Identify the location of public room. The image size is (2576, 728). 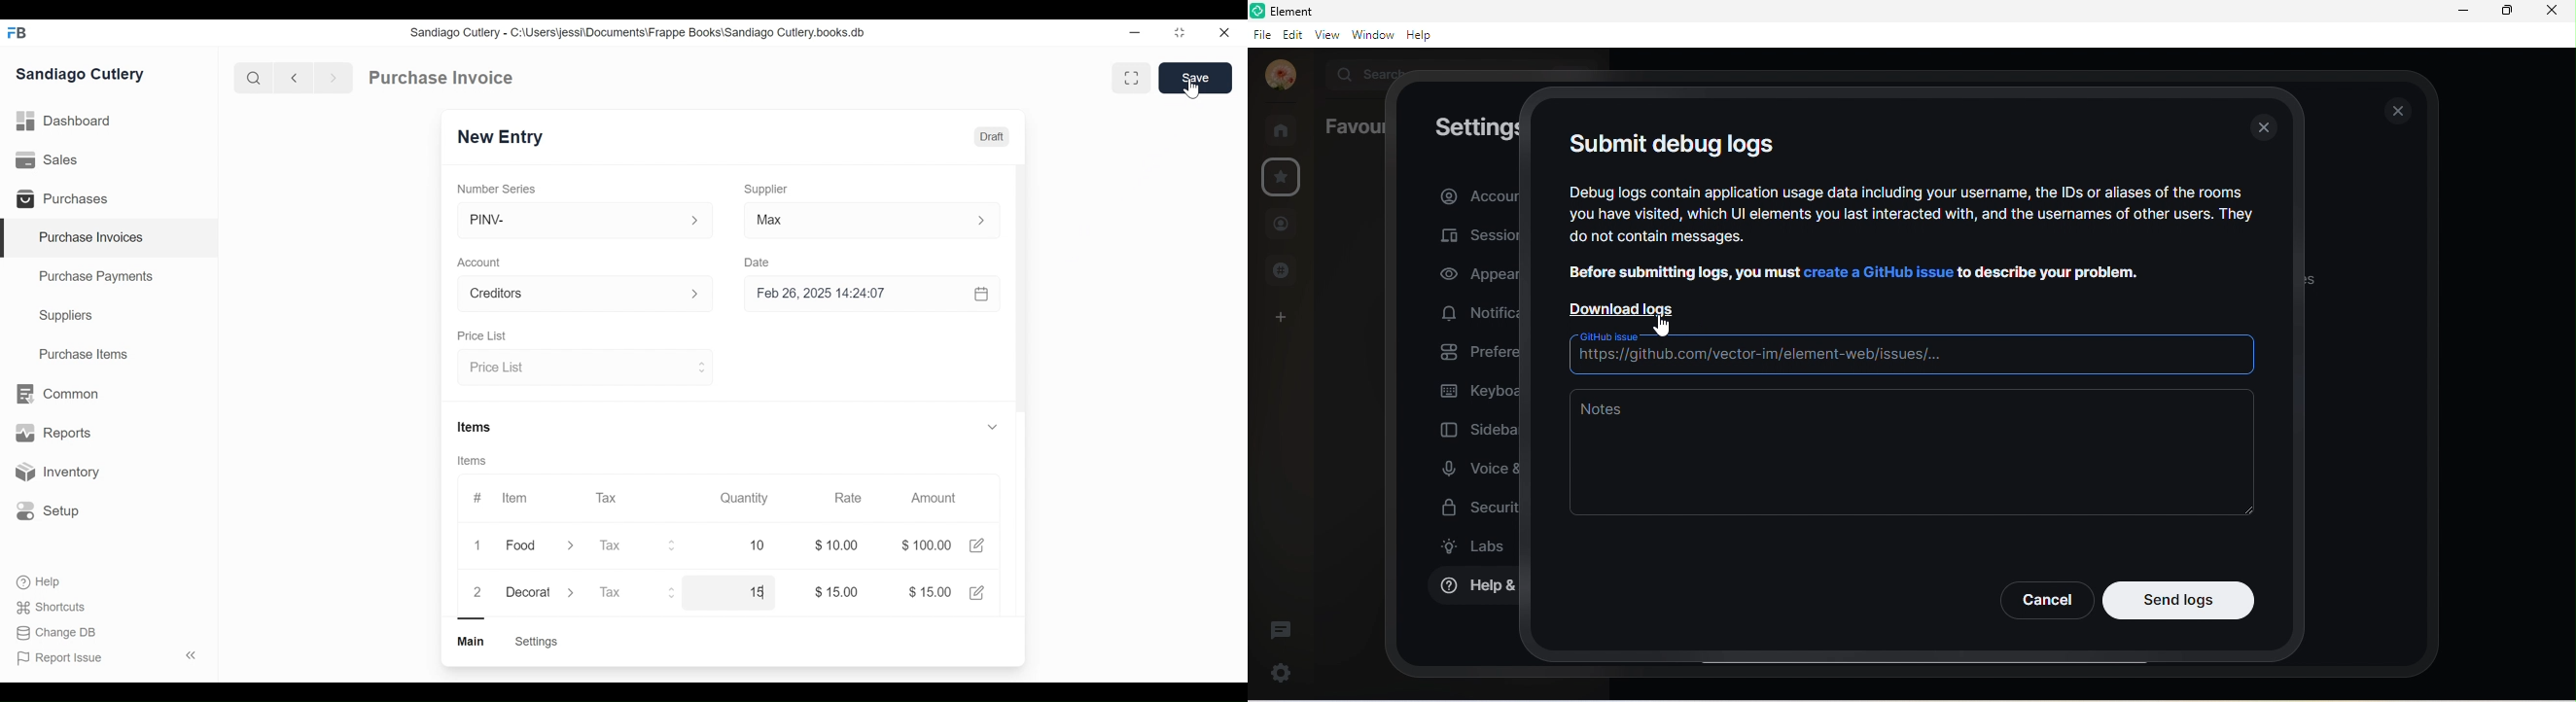
(1280, 270).